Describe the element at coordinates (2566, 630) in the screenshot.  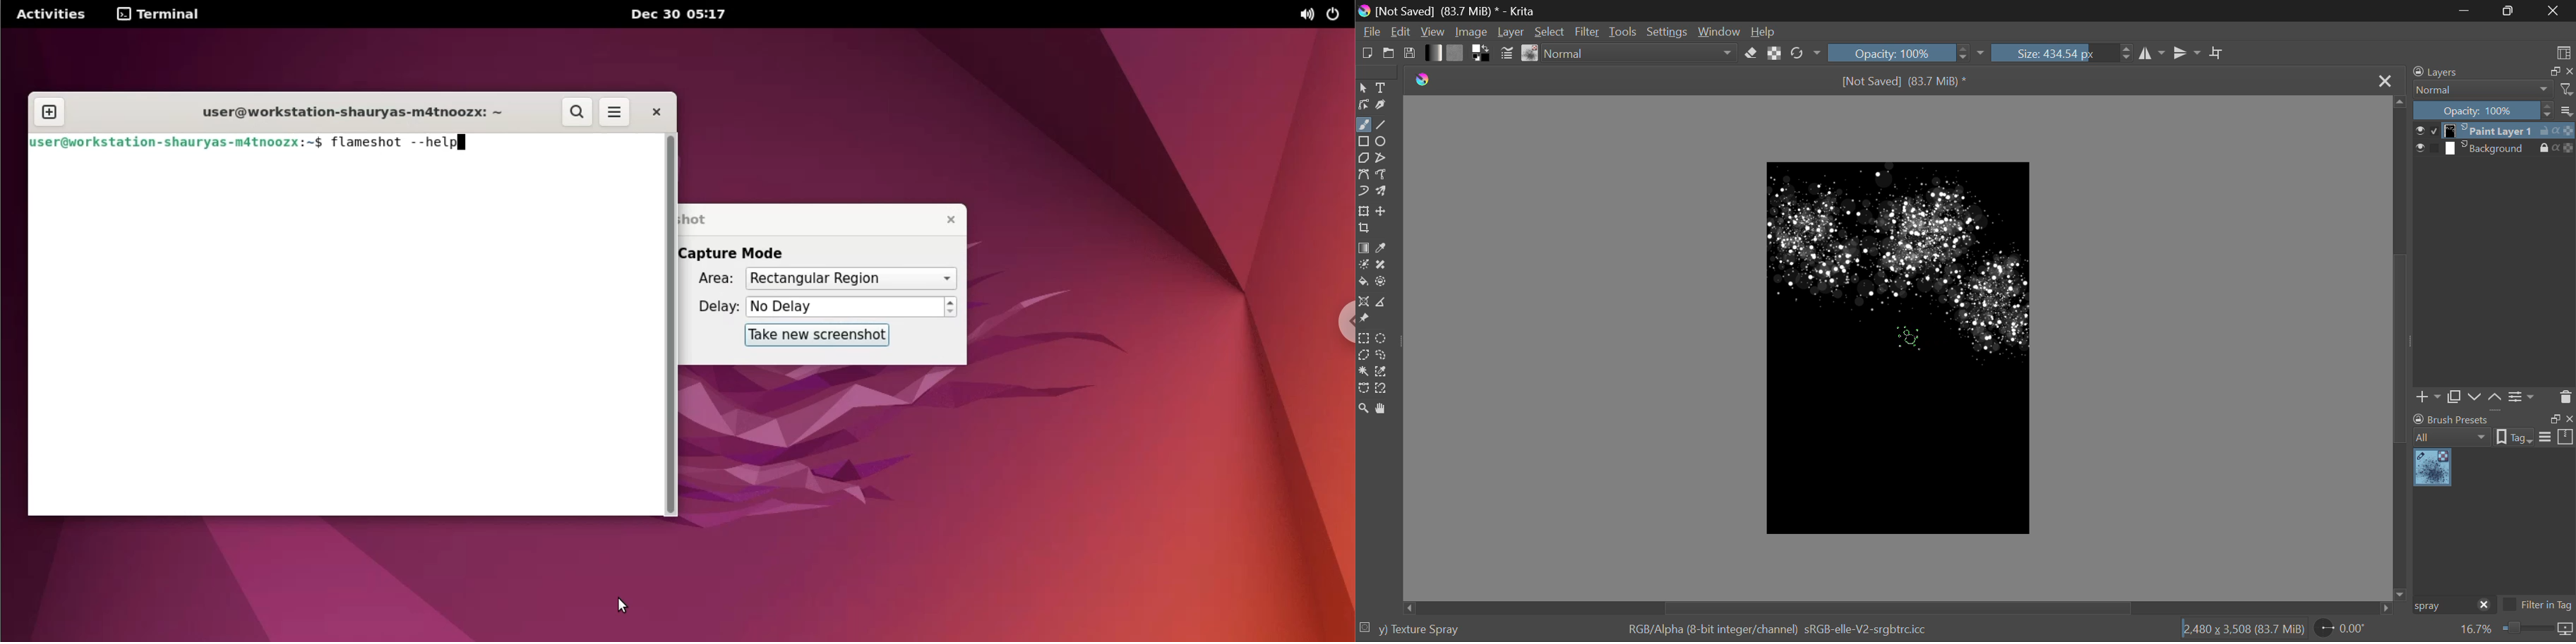
I see `icon` at that location.